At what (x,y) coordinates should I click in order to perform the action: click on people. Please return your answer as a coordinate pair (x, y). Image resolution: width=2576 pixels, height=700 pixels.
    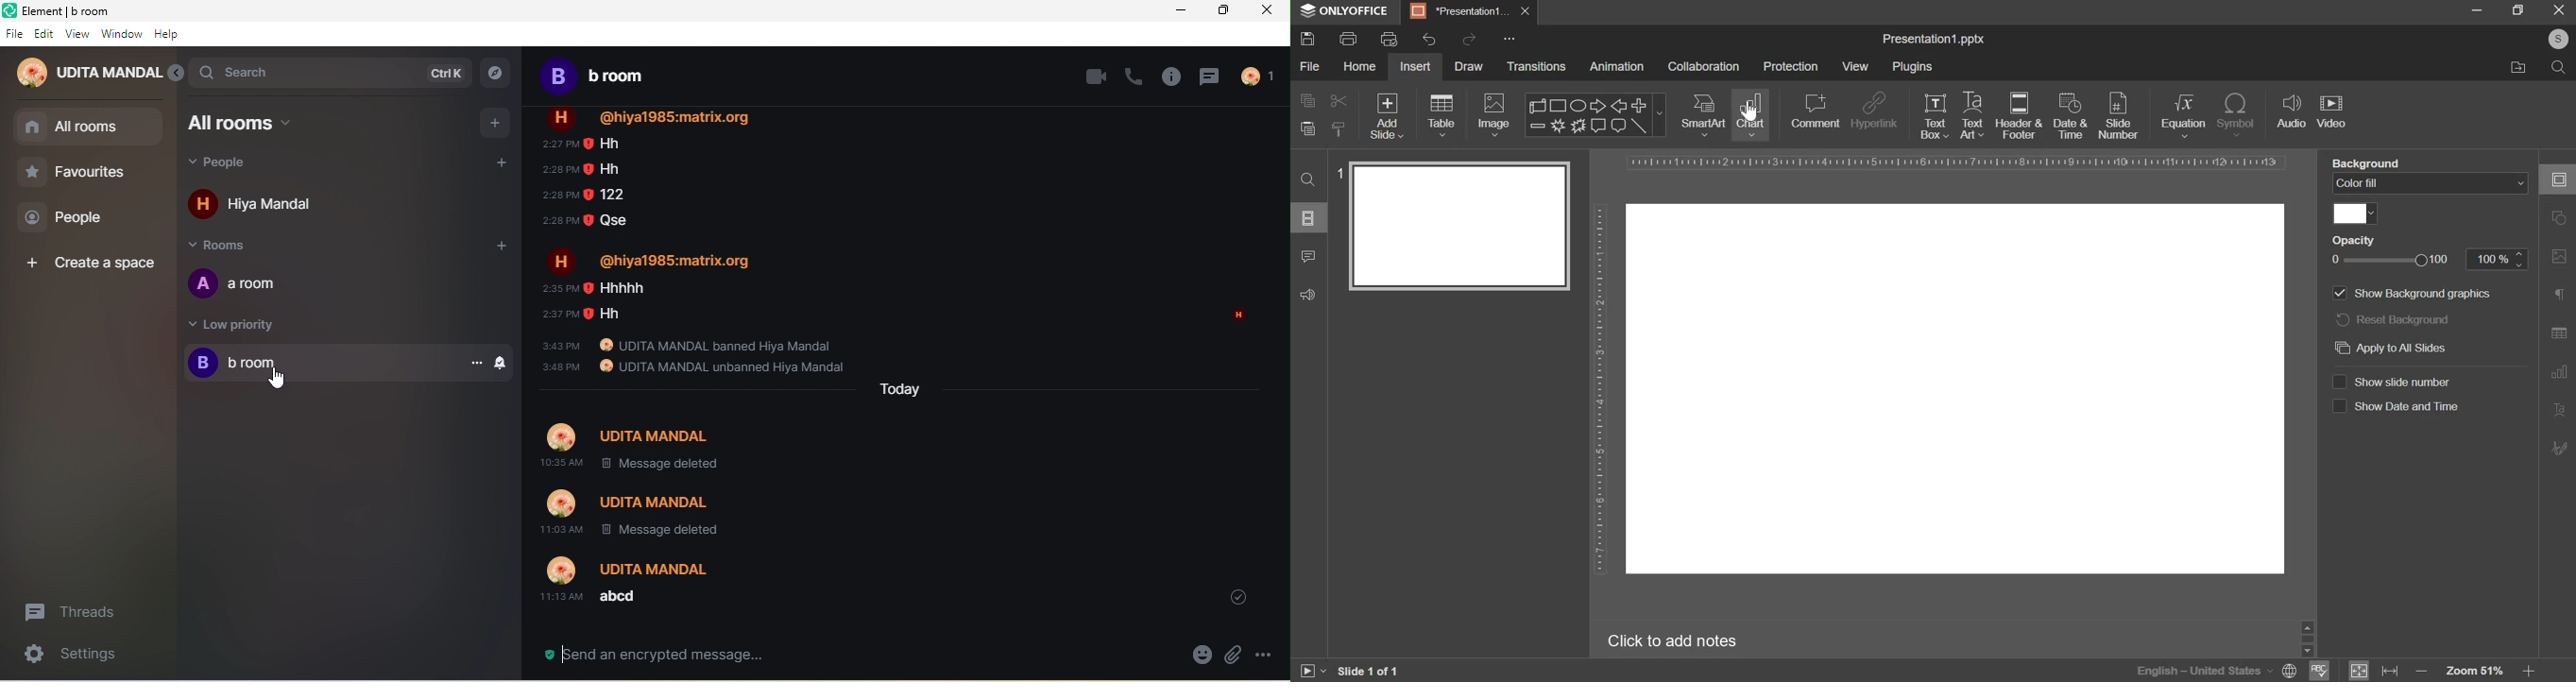
    Looking at the image, I should click on (1257, 76).